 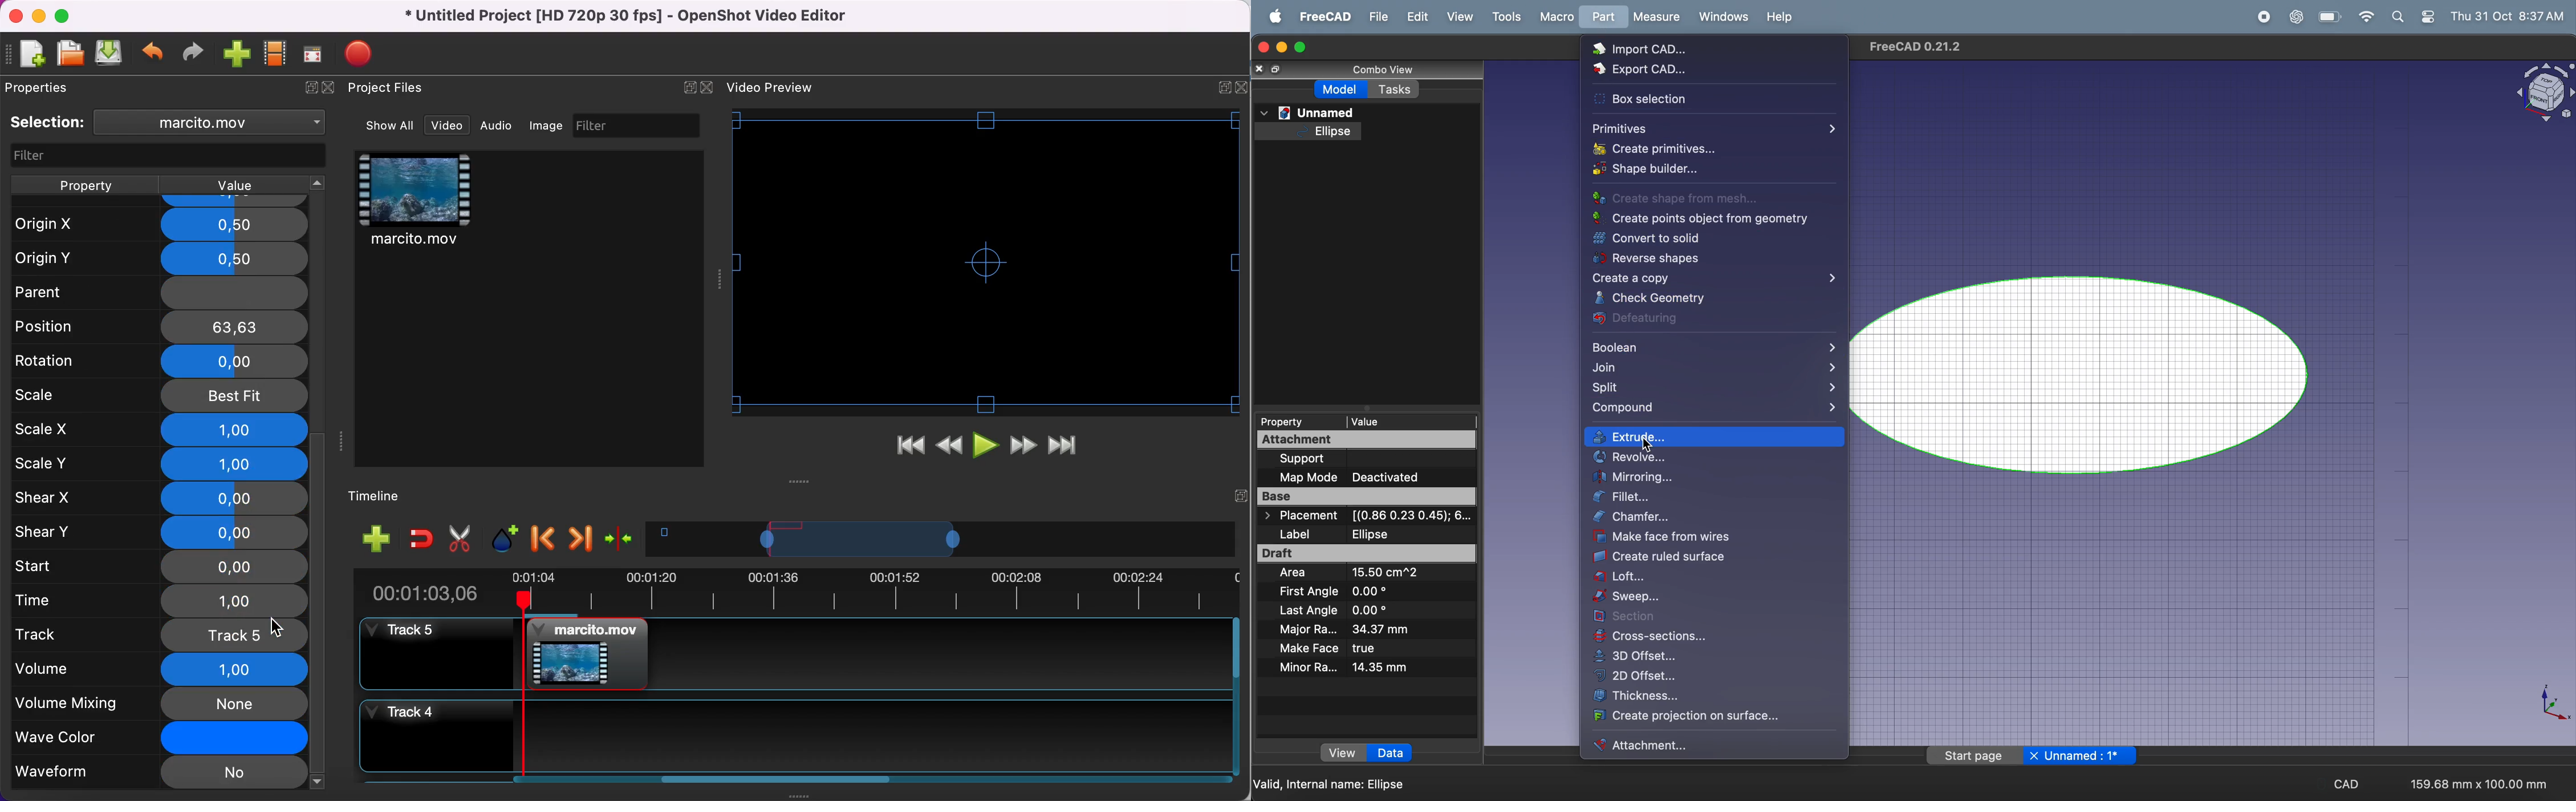 What do you see at coordinates (388, 88) in the screenshot?
I see `project files` at bounding box center [388, 88].